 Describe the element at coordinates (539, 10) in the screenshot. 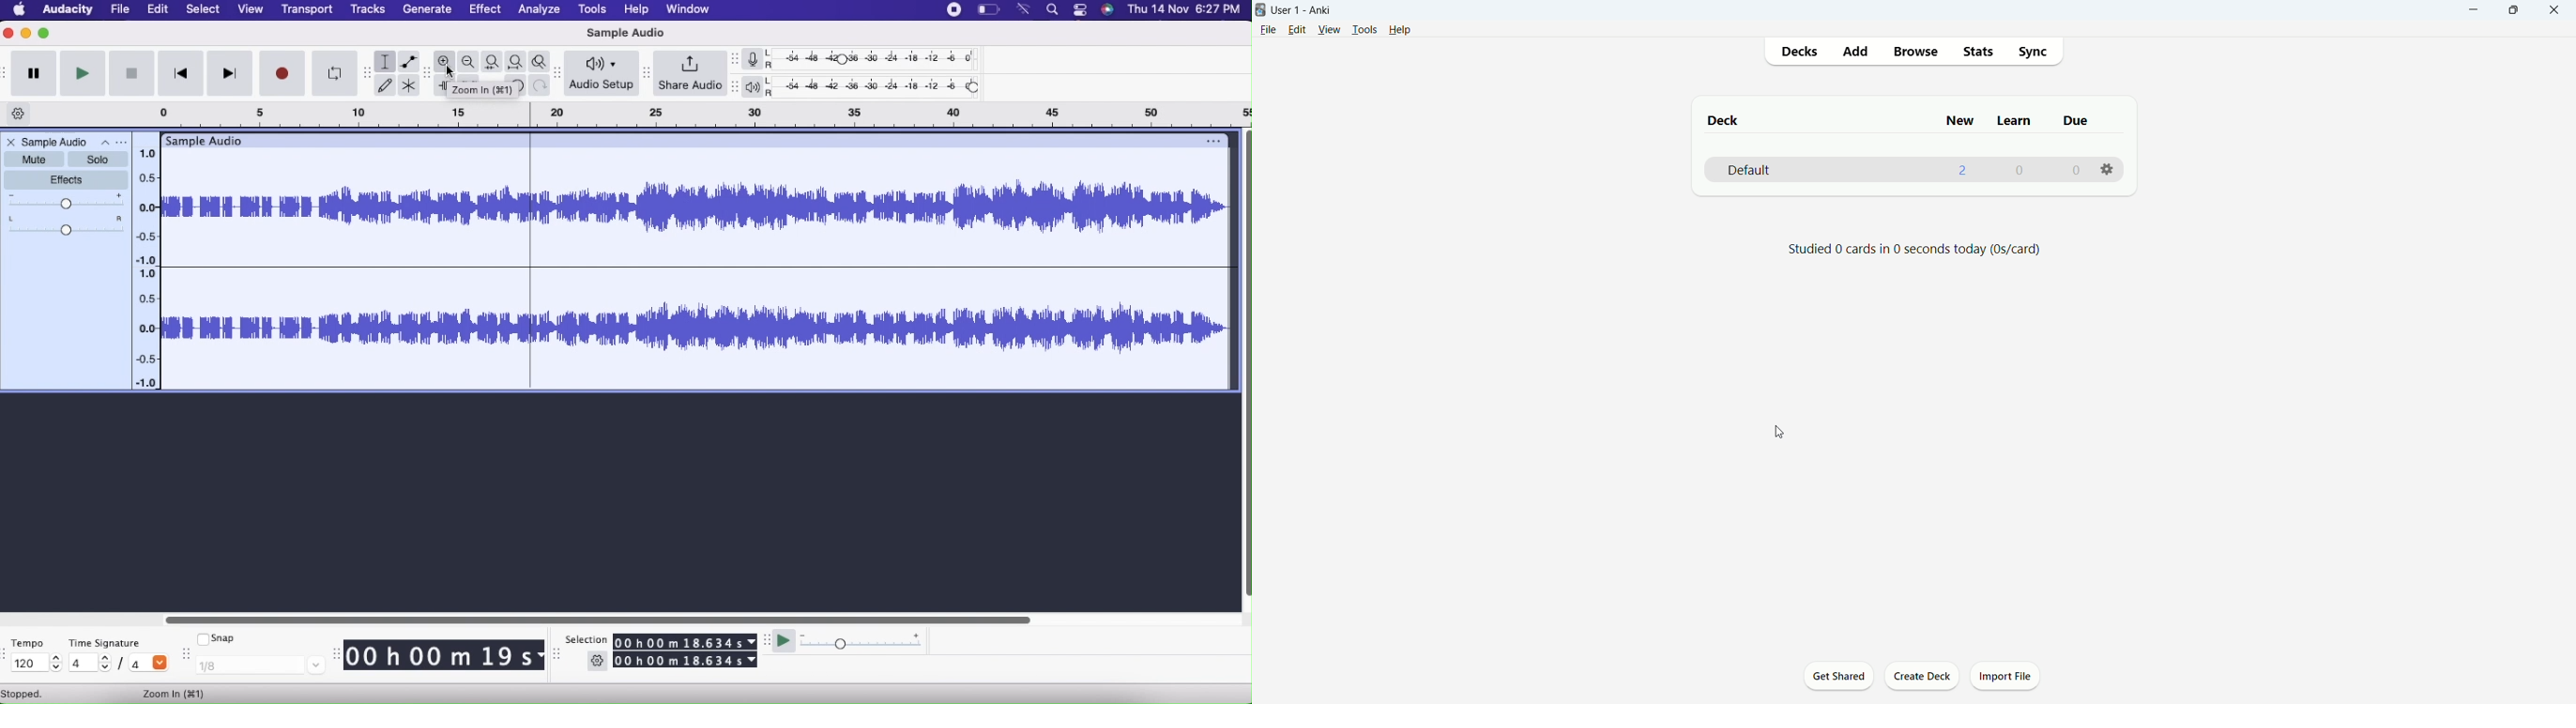

I see `Analyze` at that location.